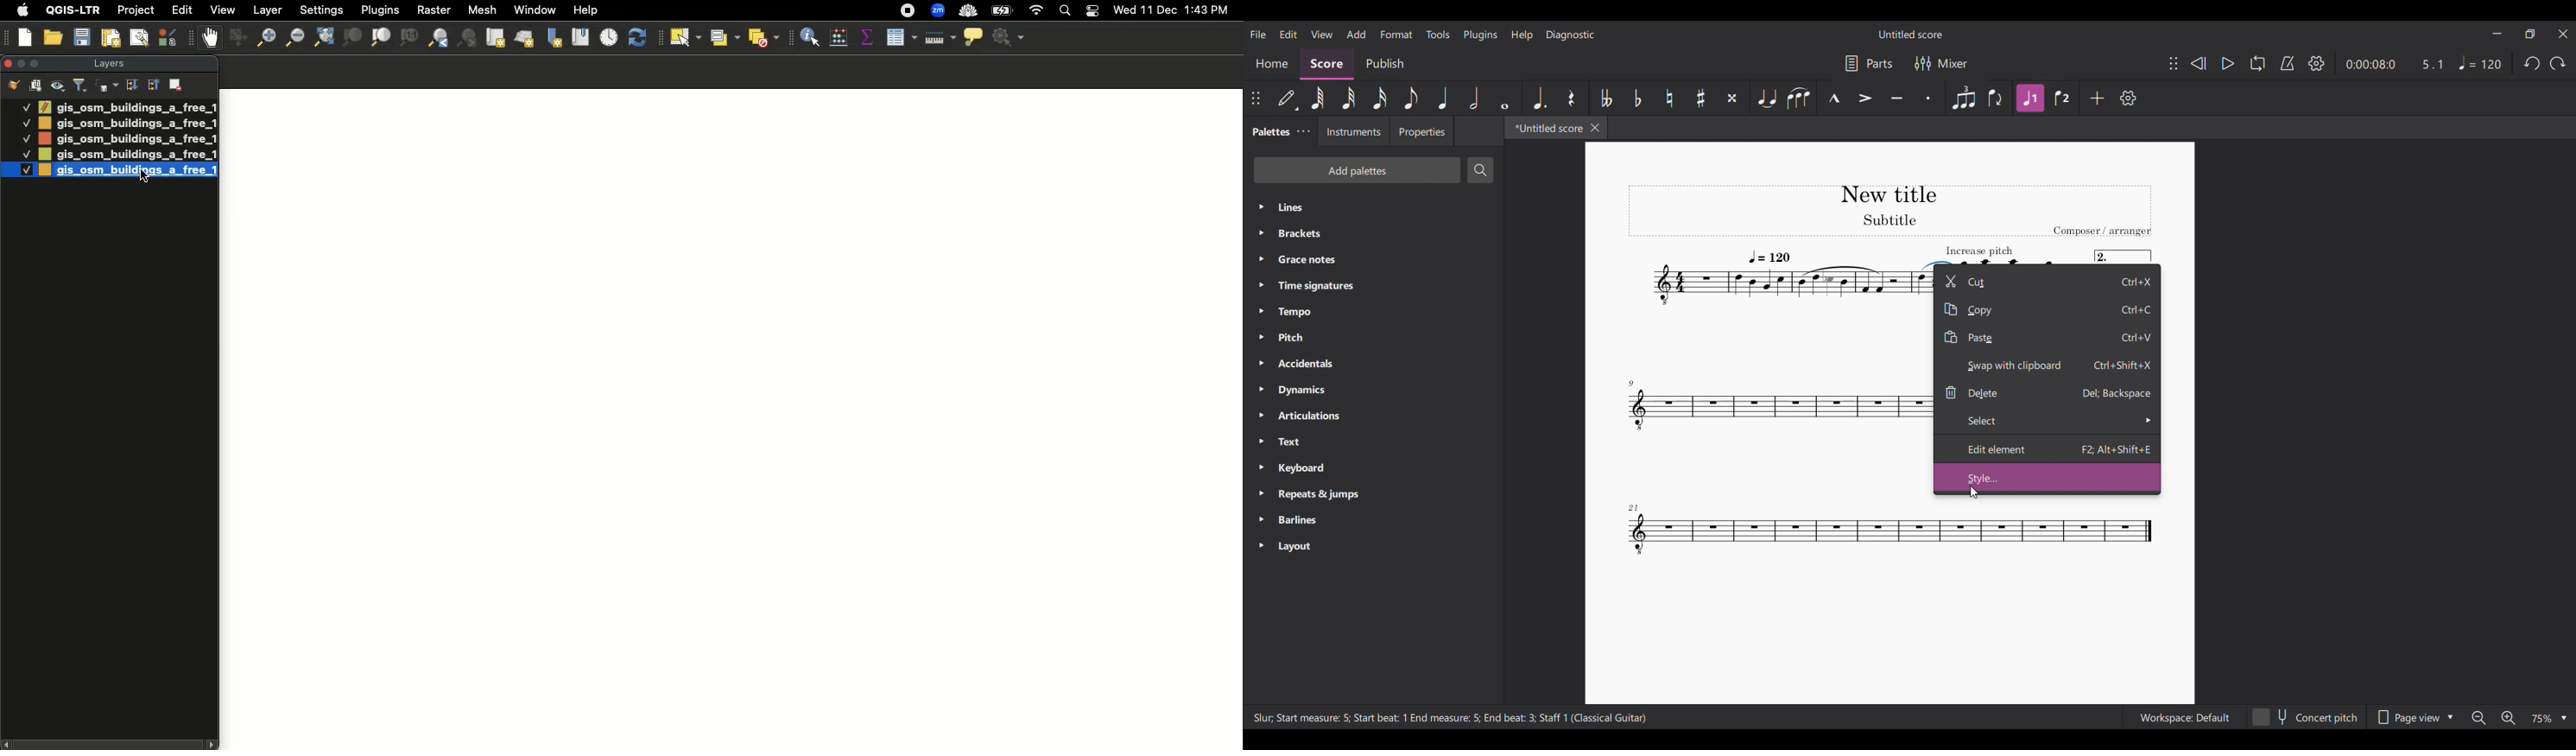 The image size is (2576, 756). Describe the element at coordinates (2047, 309) in the screenshot. I see `Copy` at that location.